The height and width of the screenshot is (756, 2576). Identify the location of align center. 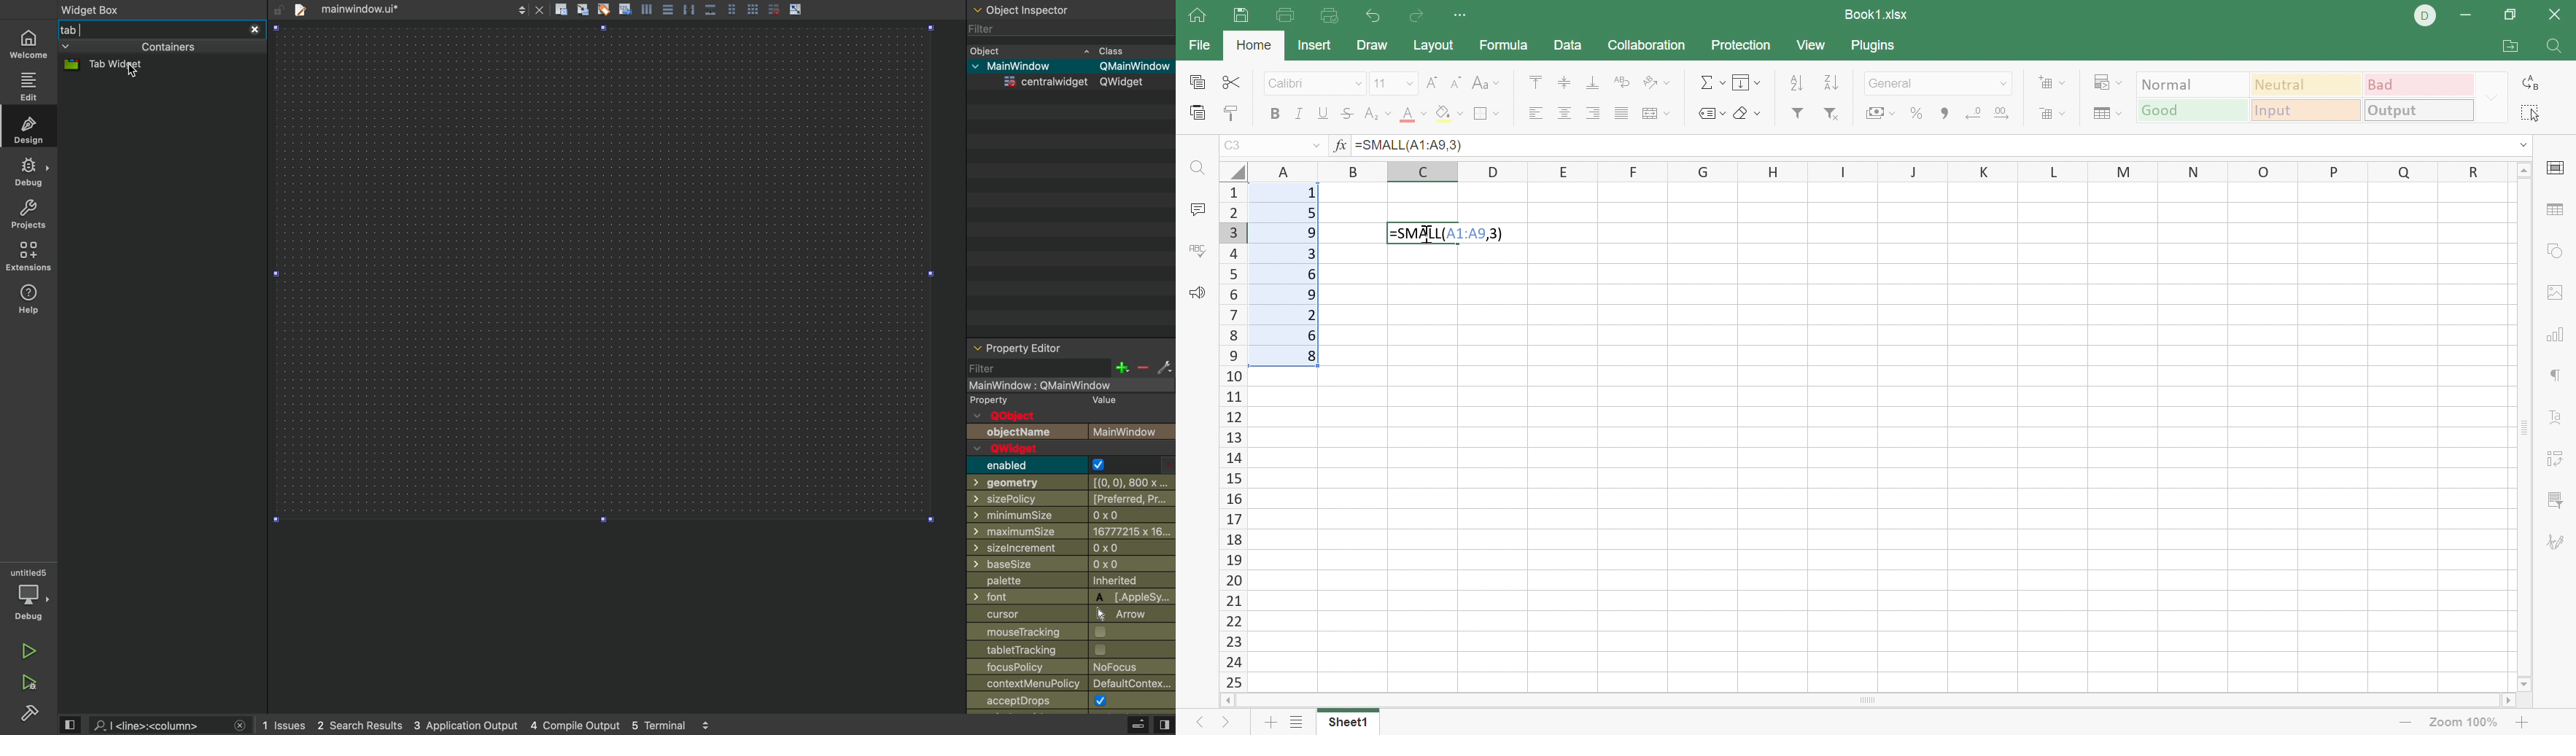
(667, 9).